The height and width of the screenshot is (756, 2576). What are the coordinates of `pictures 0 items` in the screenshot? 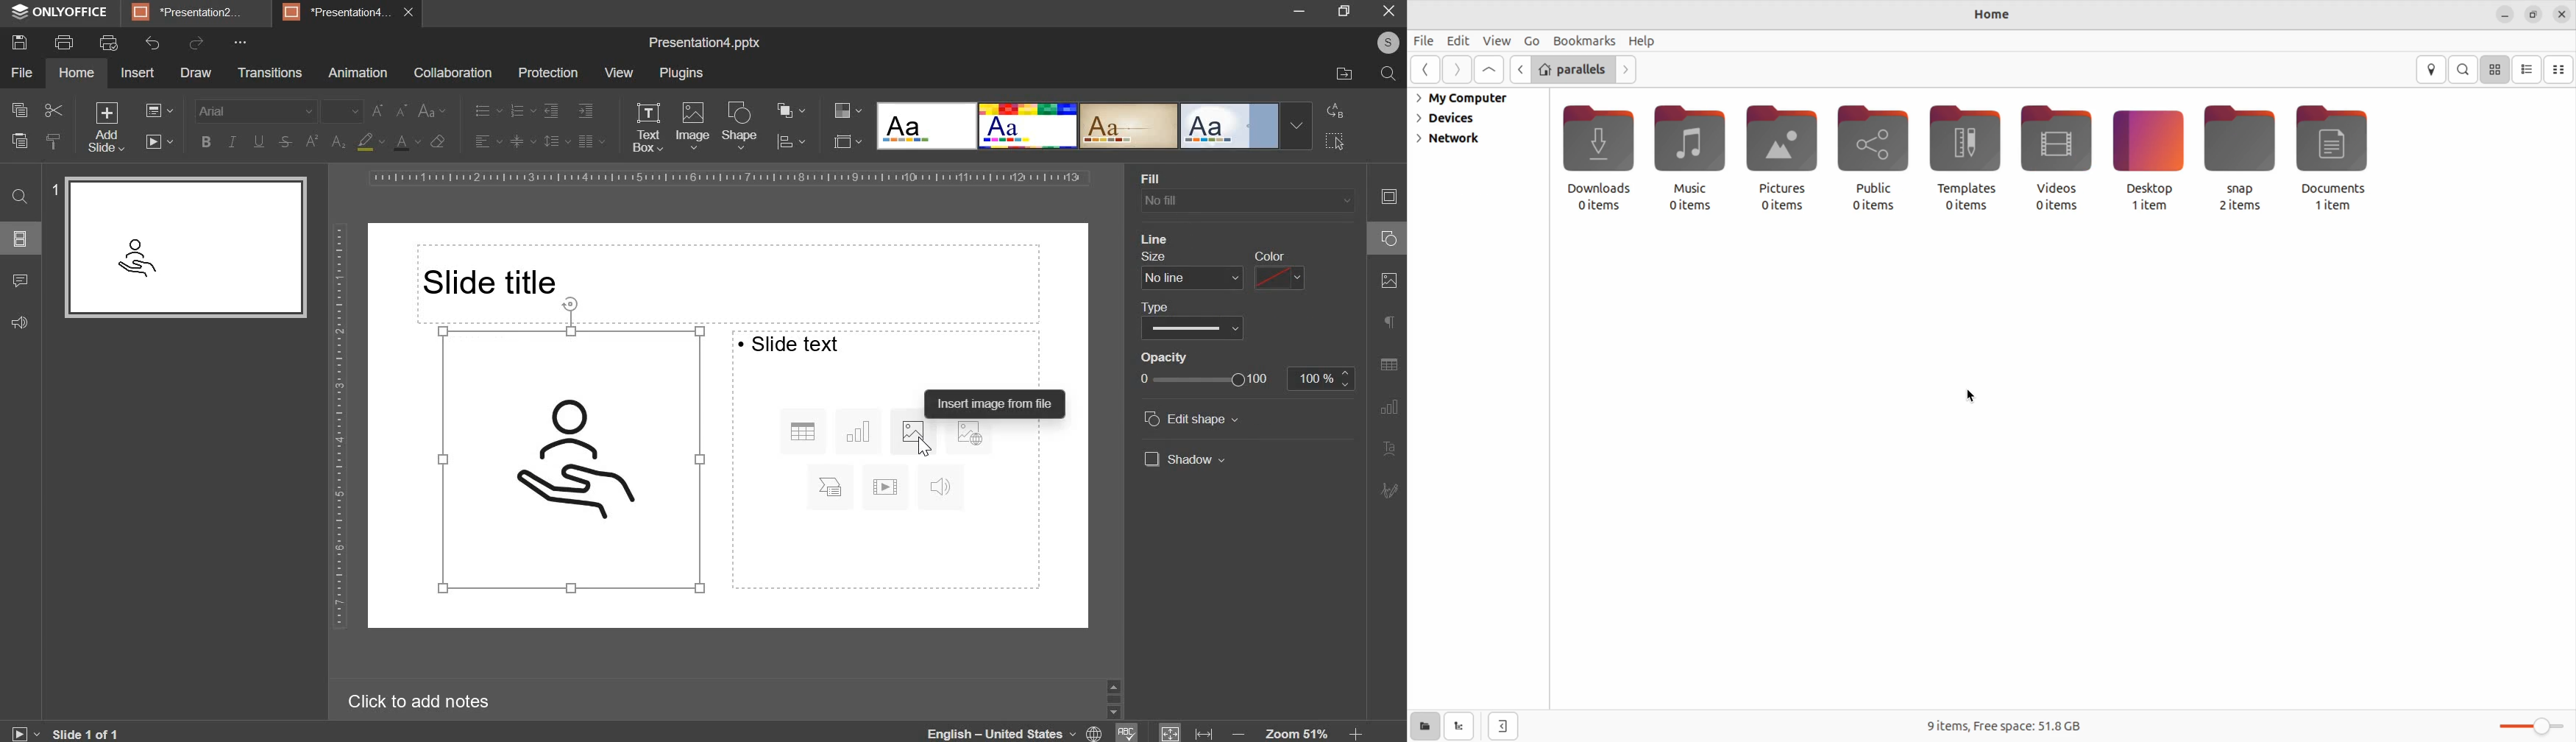 It's located at (1776, 161).